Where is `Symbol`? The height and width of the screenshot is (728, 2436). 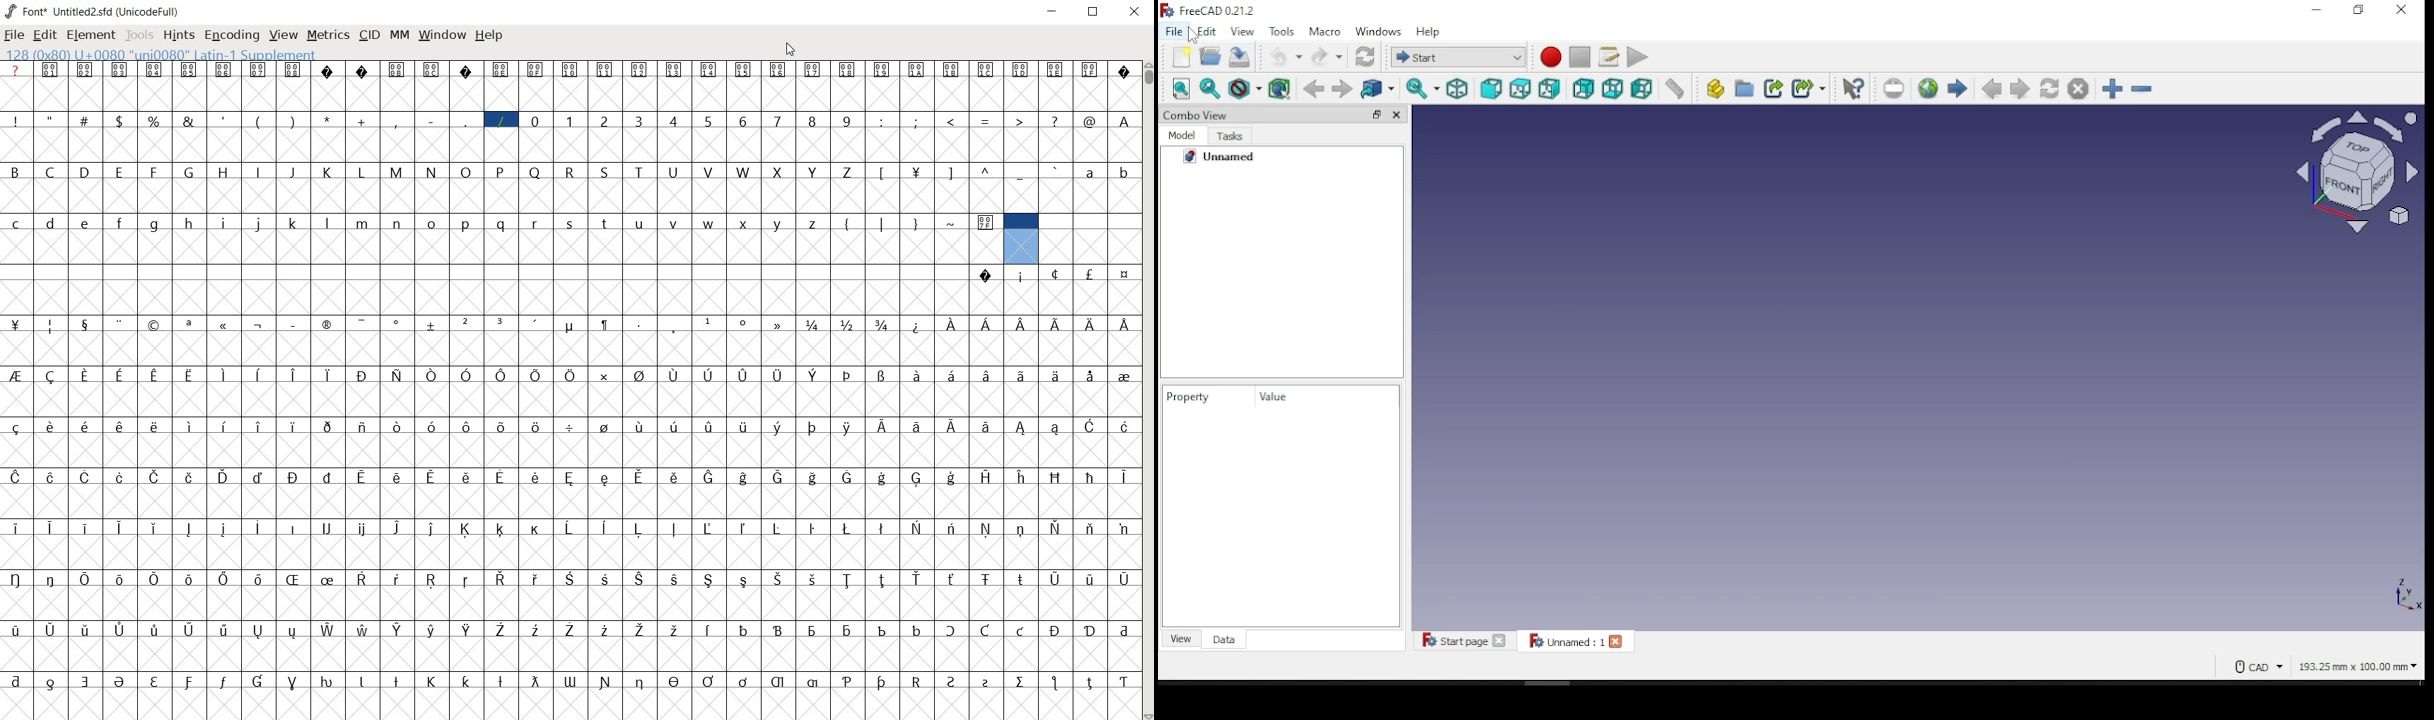 Symbol is located at coordinates (712, 70).